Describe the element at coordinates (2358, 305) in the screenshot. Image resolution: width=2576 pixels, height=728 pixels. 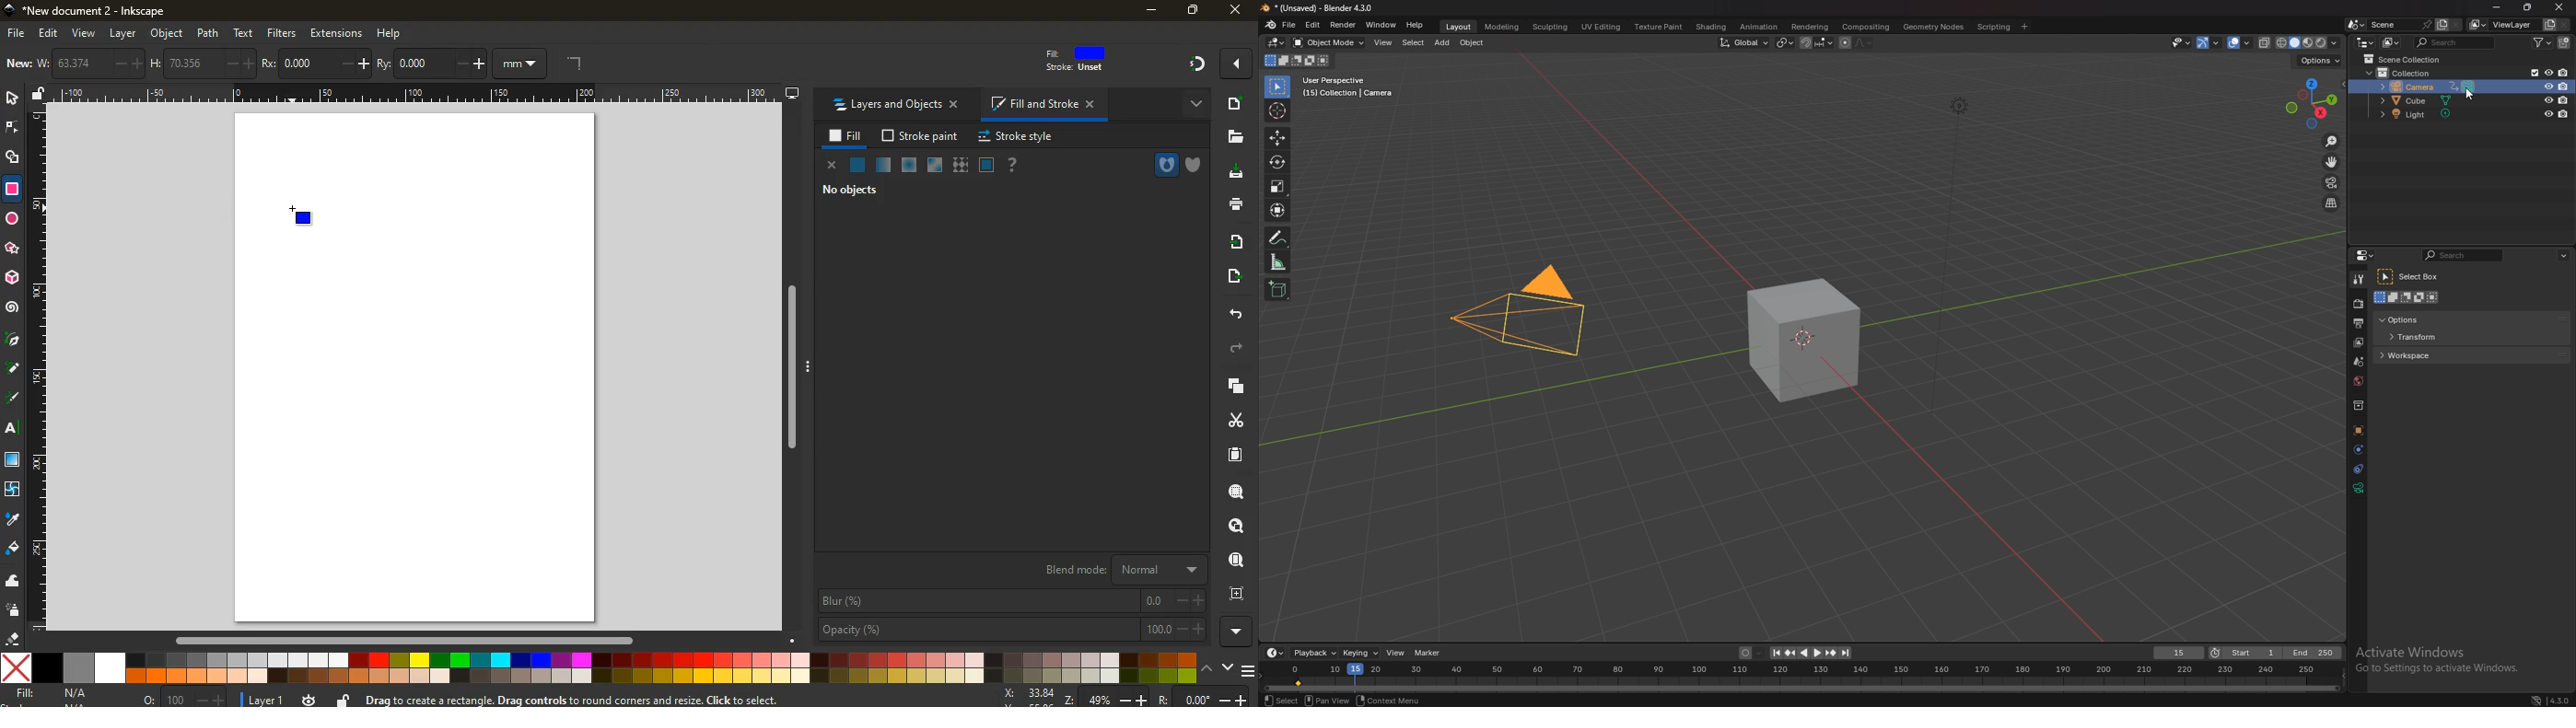
I see `render` at that location.